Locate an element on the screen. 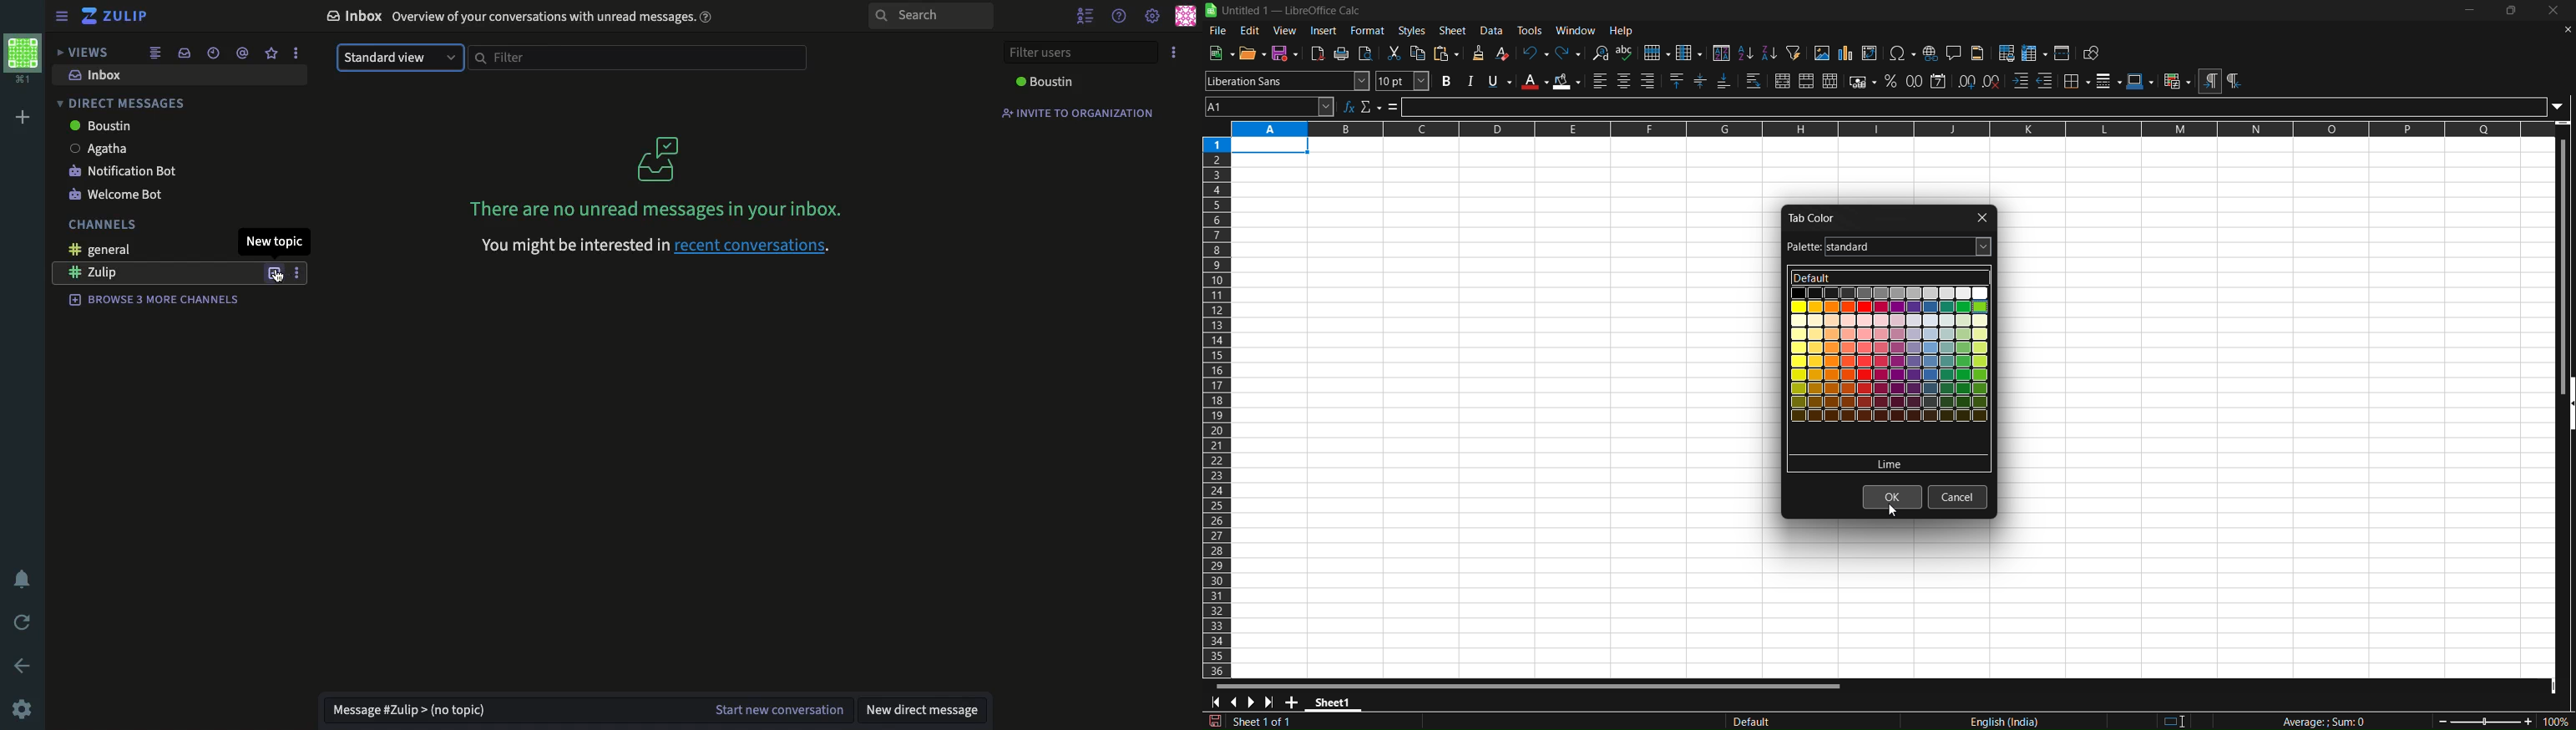  conditional is located at coordinates (2176, 82).